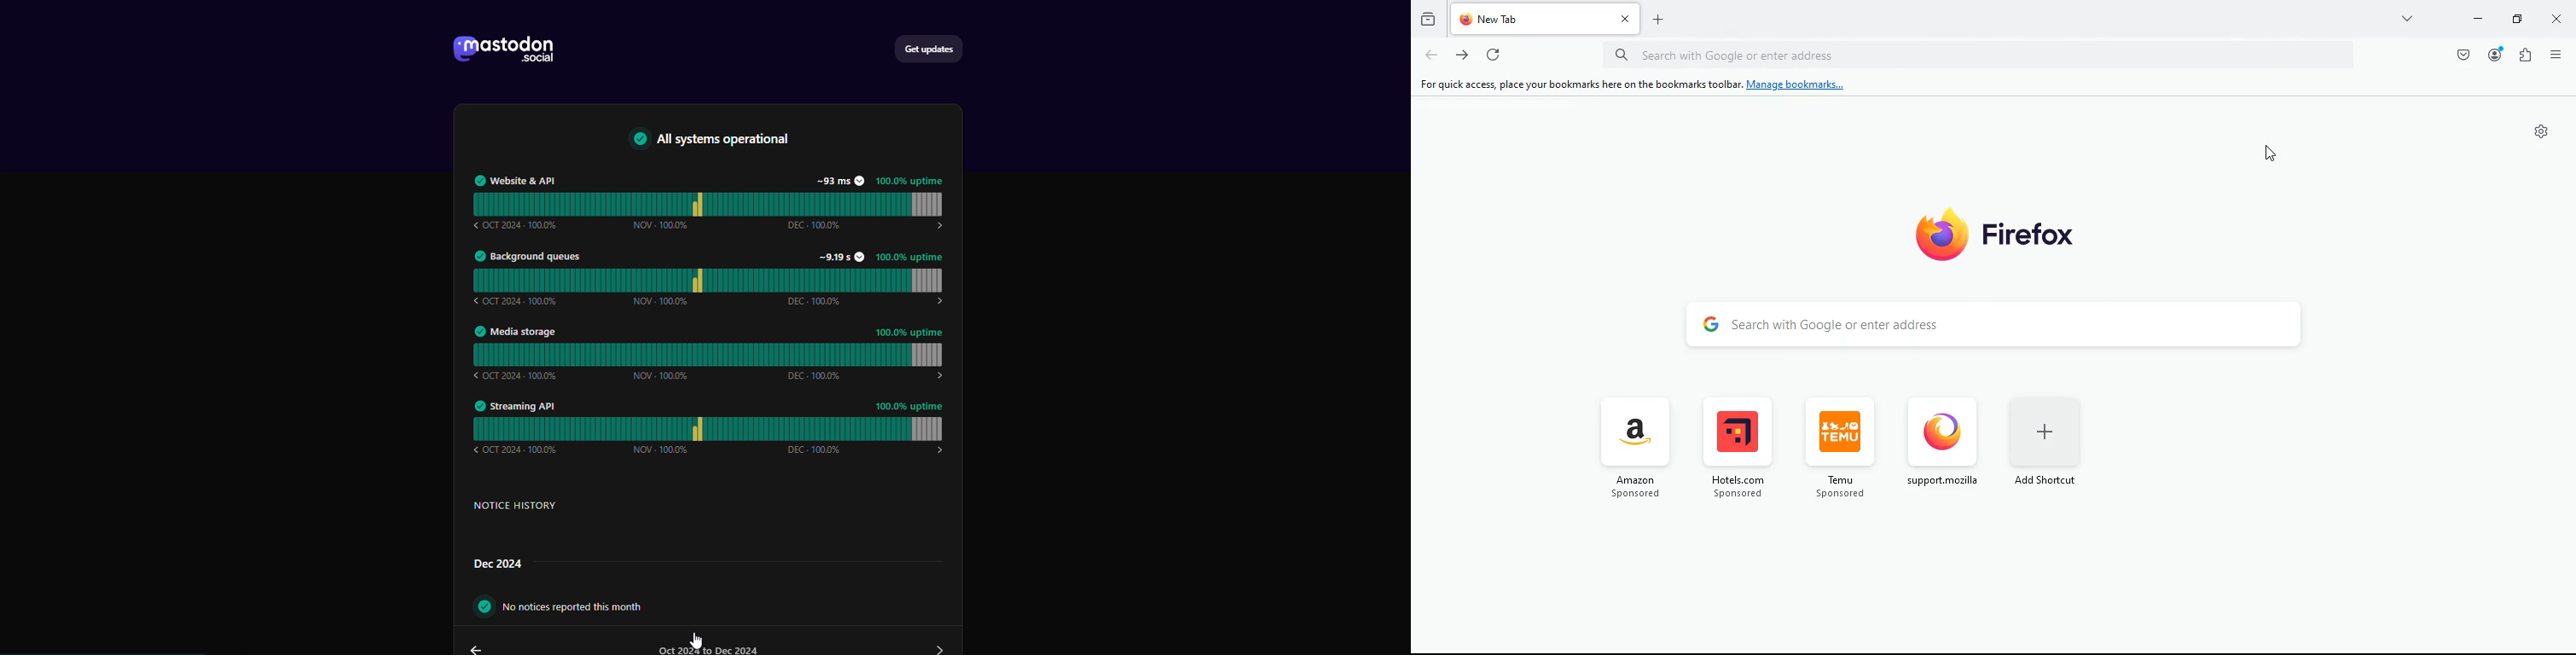  I want to click on new tab, so click(1529, 19).